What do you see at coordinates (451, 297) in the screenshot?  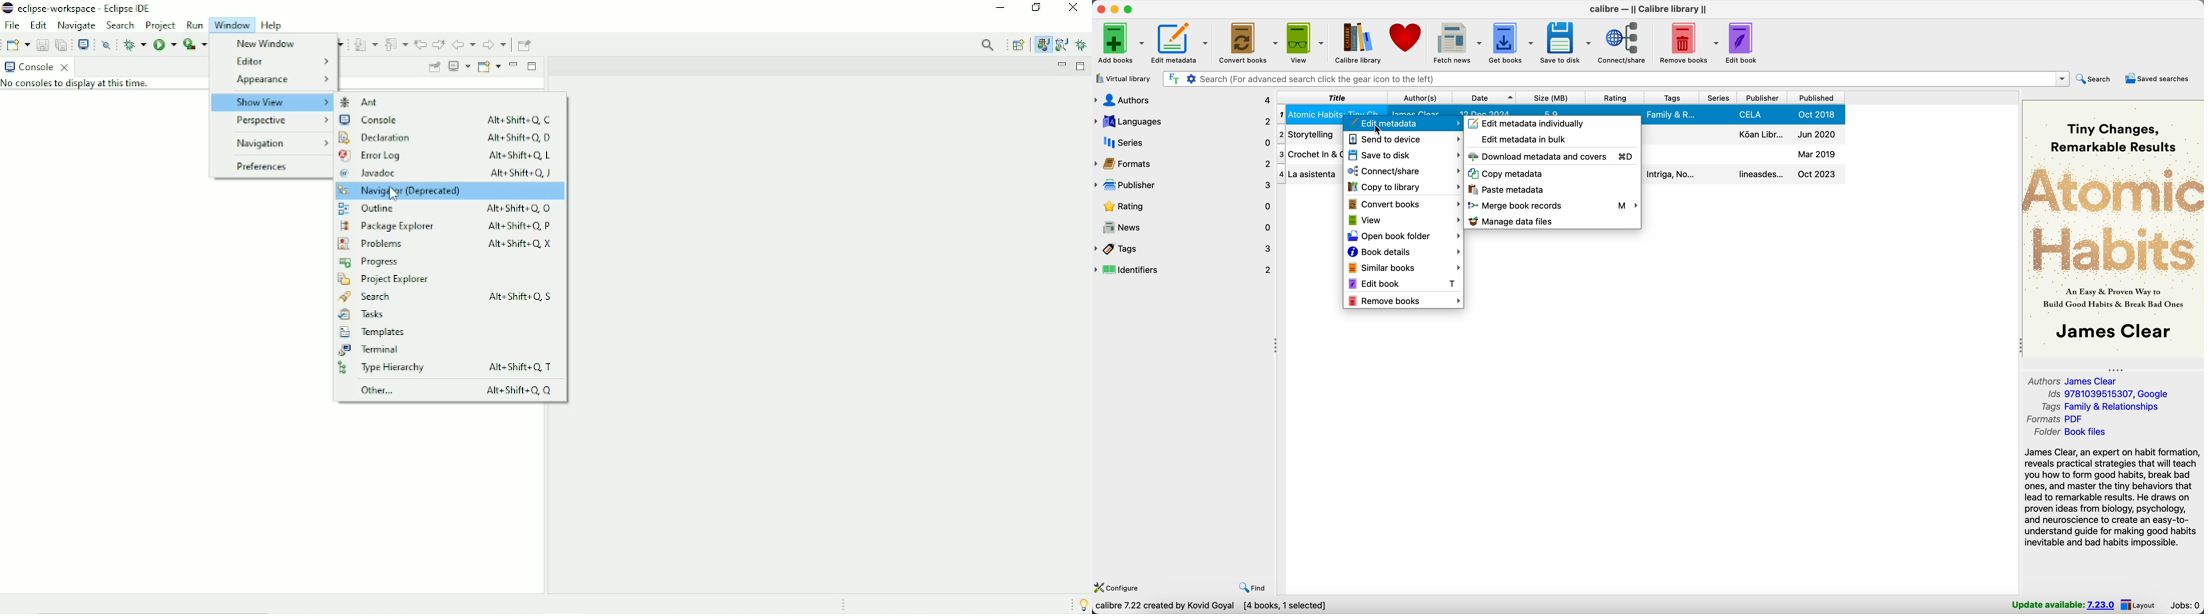 I see `Search` at bounding box center [451, 297].